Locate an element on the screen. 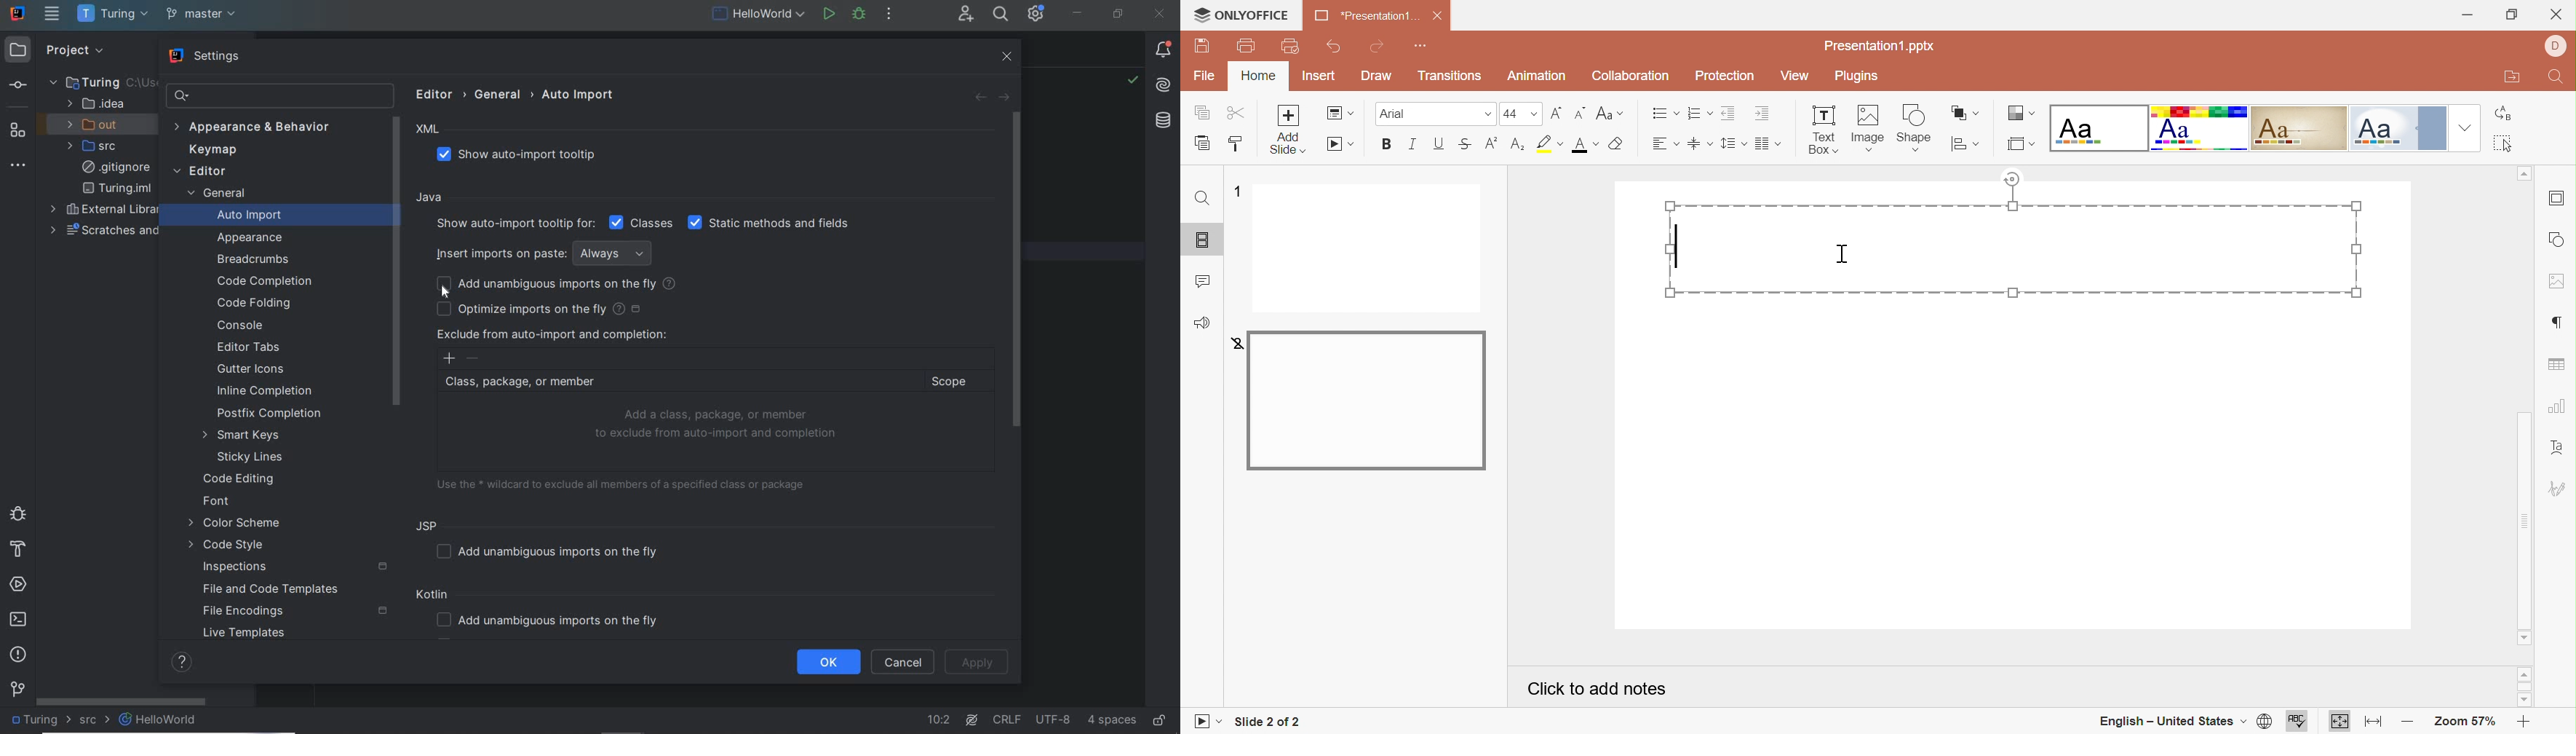 This screenshot has height=756, width=2576. Restore down is located at coordinates (2511, 16).